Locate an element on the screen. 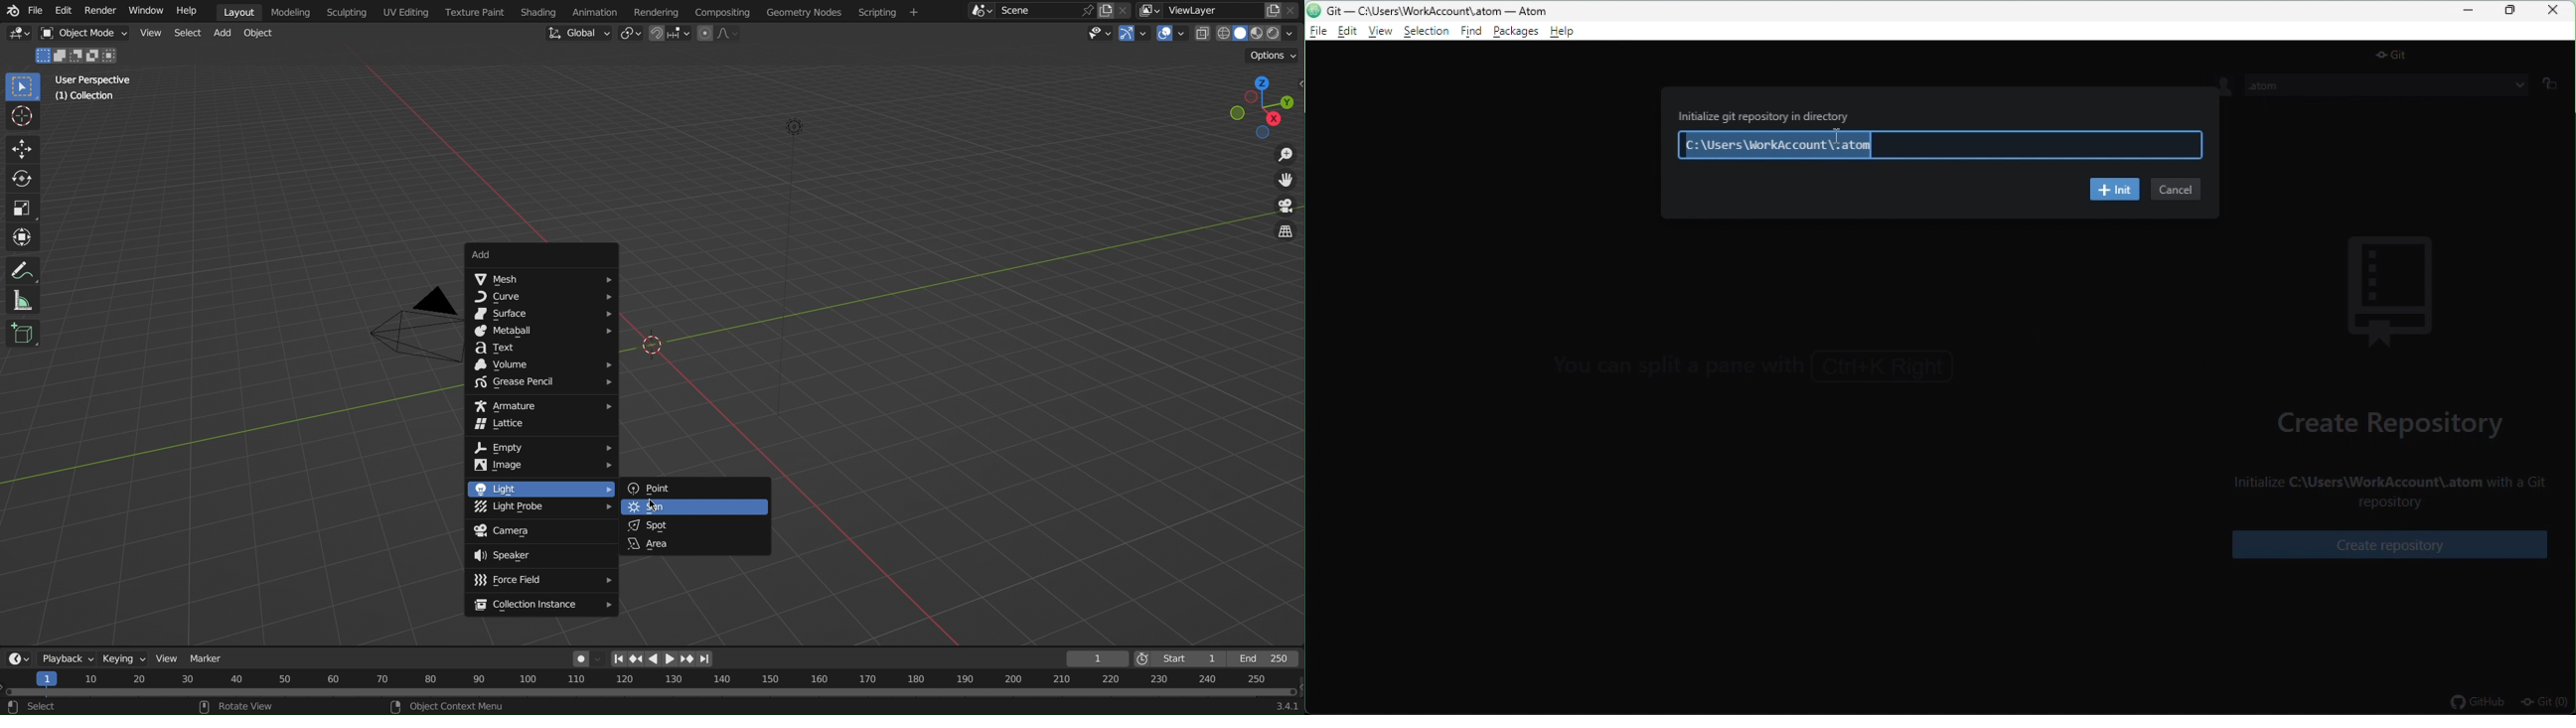 The image size is (2576, 728). Measure is located at coordinates (25, 300).